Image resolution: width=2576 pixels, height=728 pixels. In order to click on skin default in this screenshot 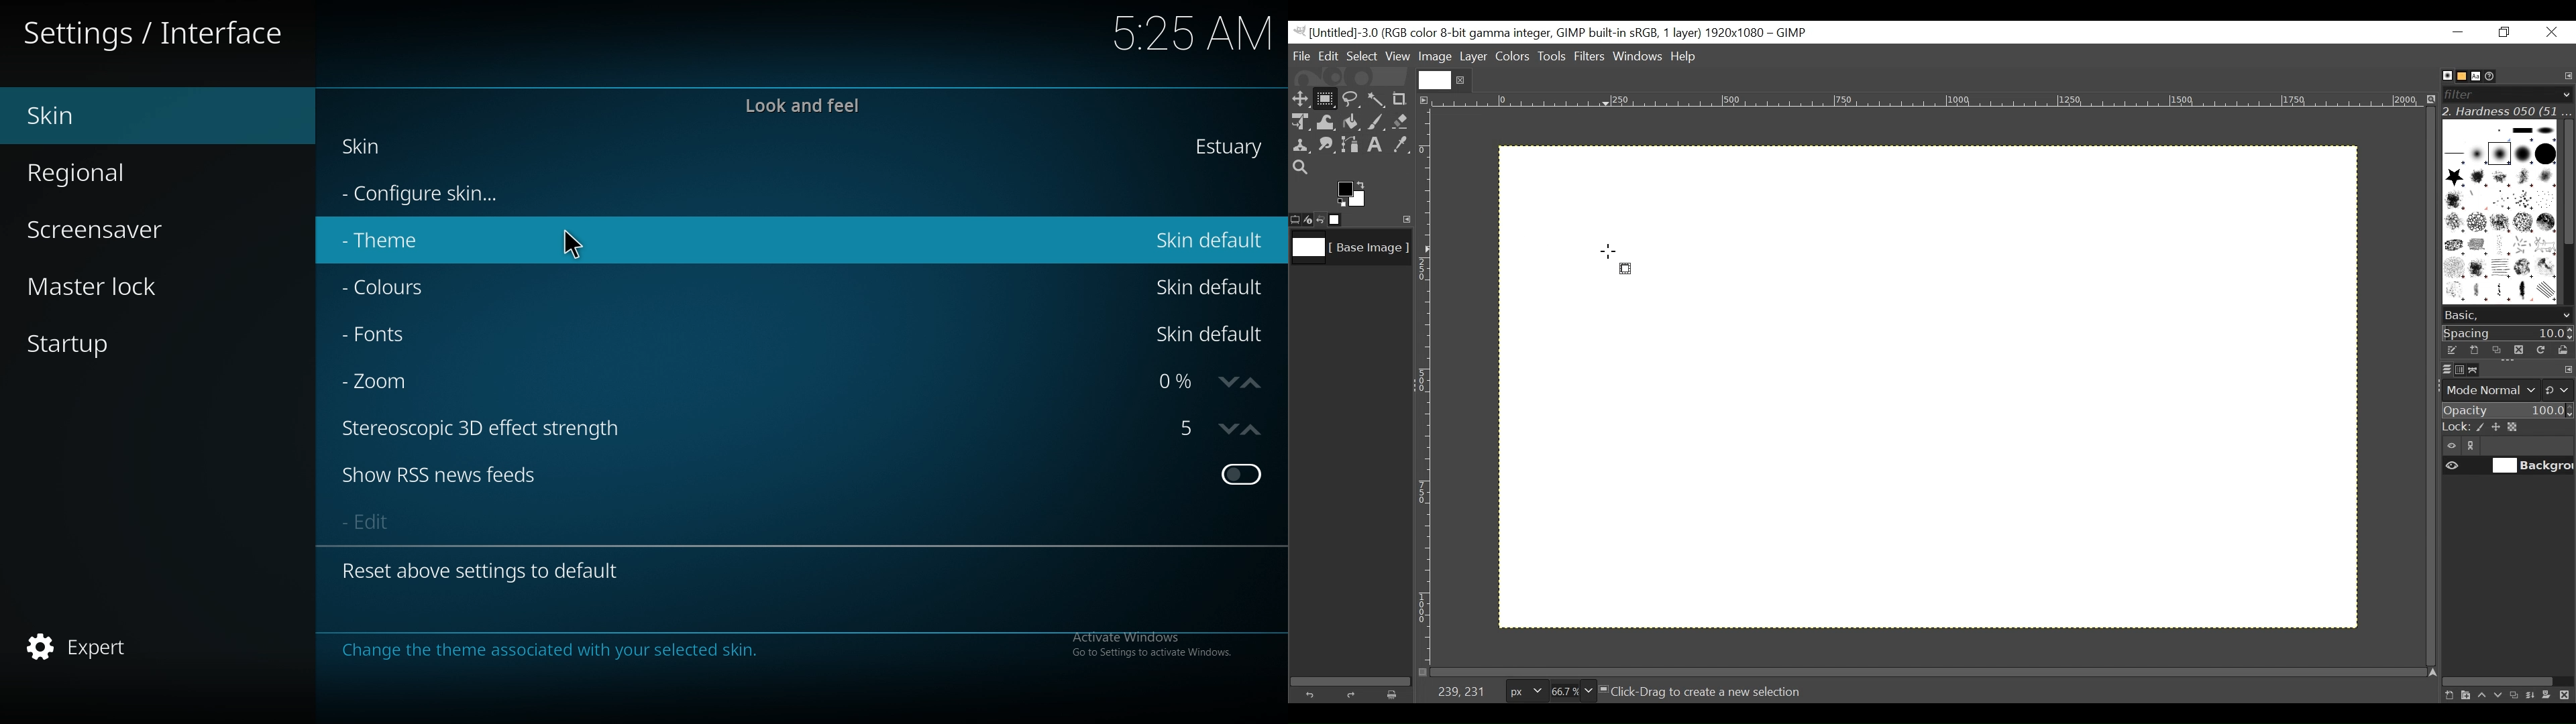, I will do `click(1212, 334)`.